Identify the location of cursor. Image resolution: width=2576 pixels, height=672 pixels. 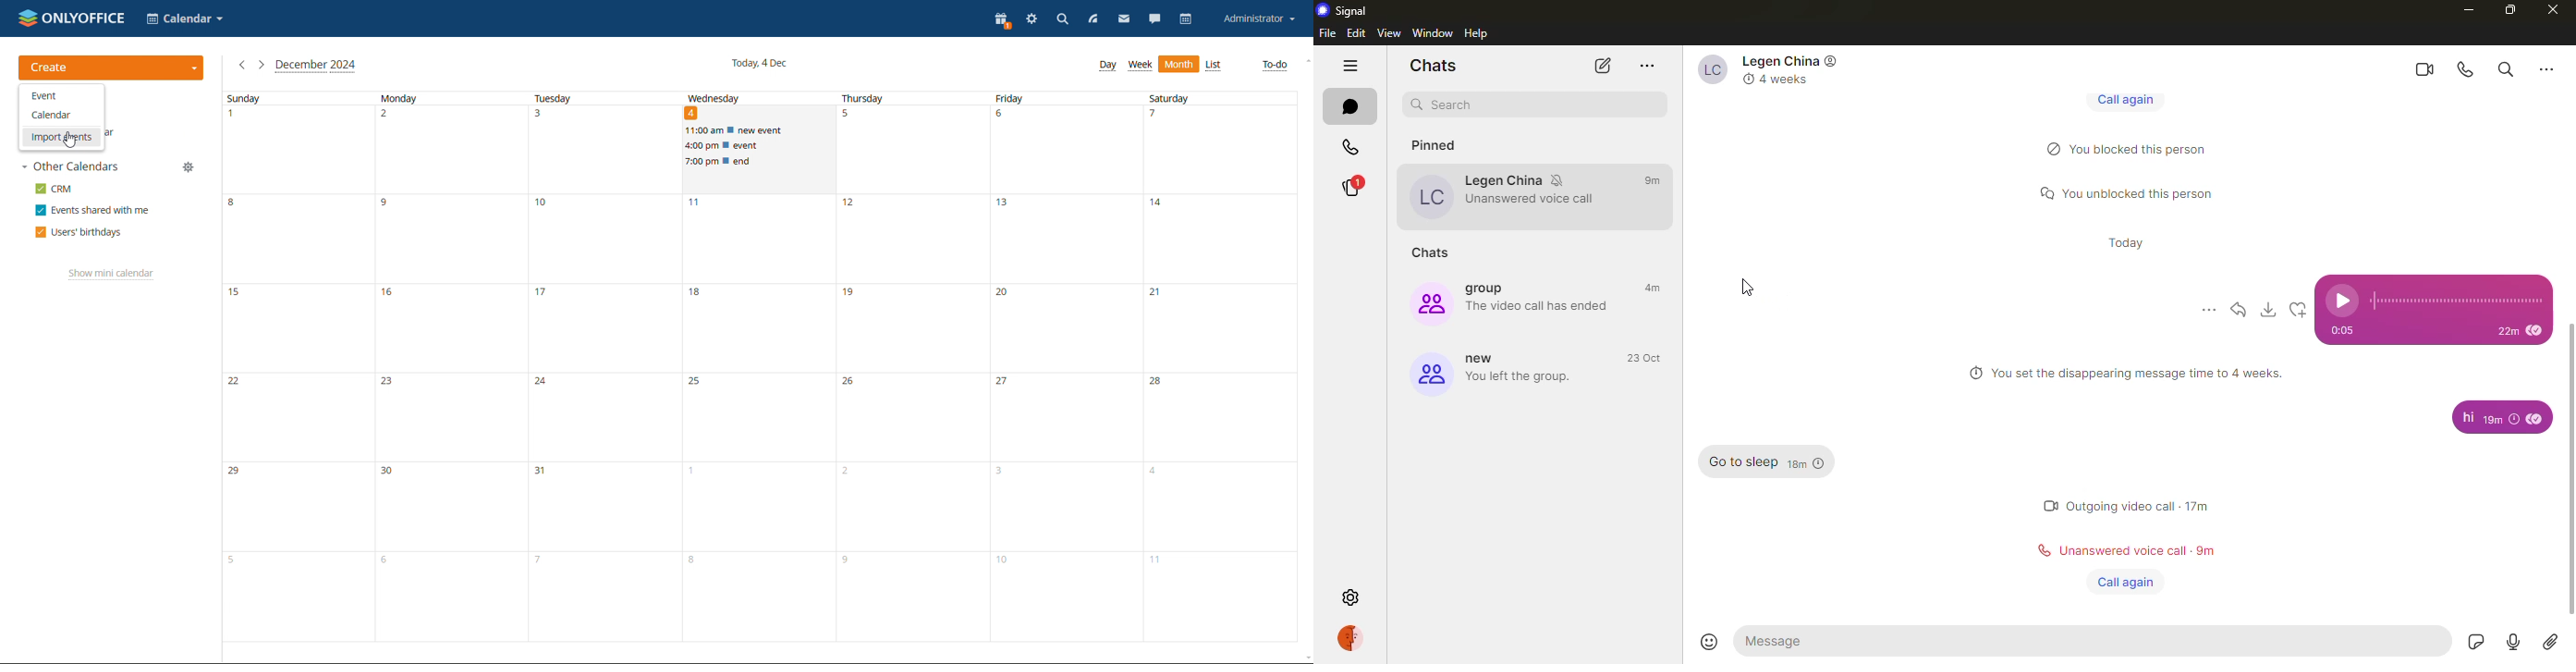
(1746, 289).